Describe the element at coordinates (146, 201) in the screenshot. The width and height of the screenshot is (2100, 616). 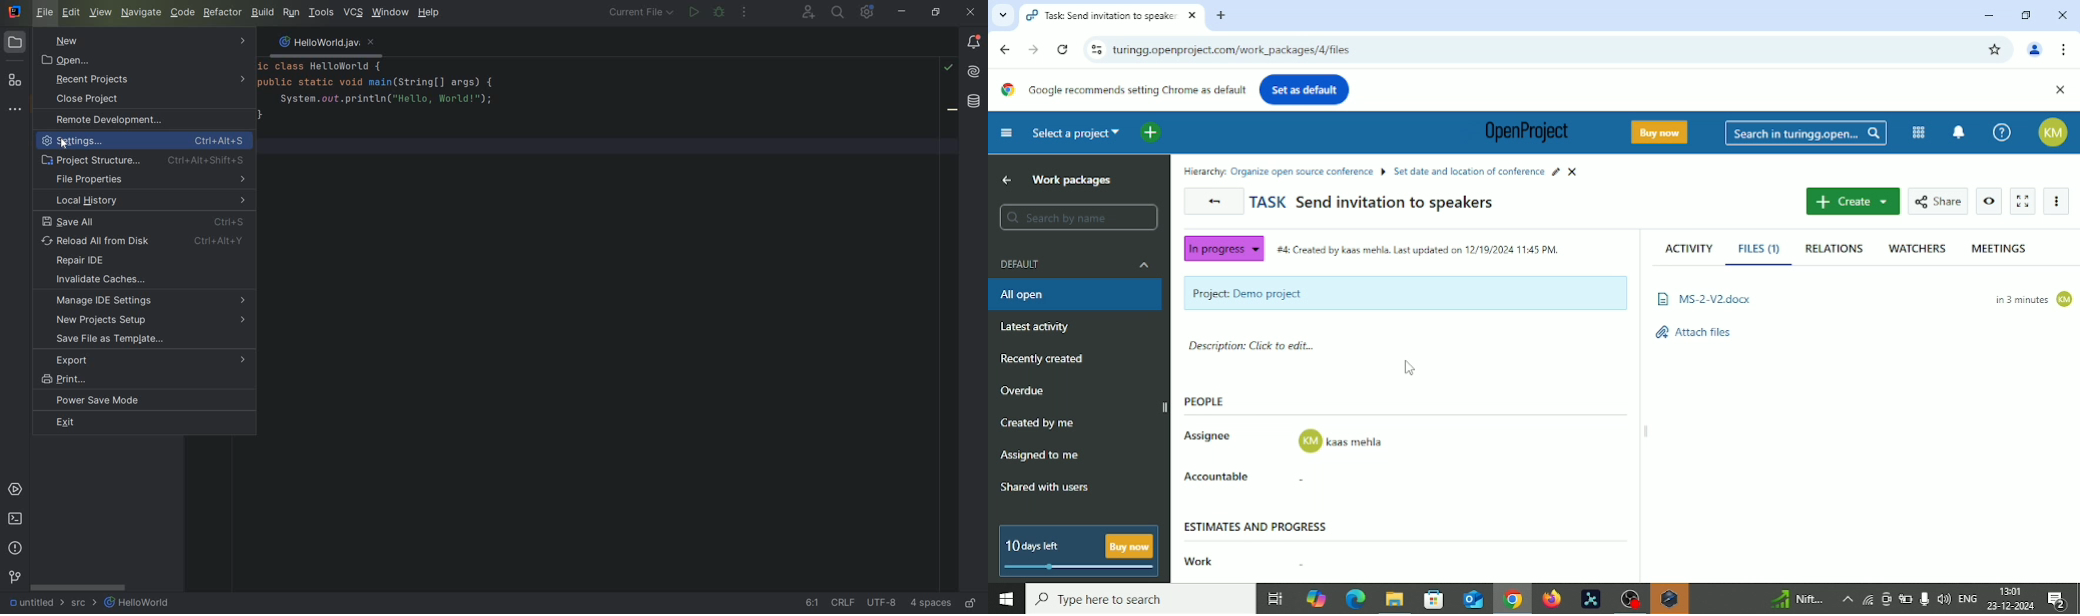
I see `local history` at that location.